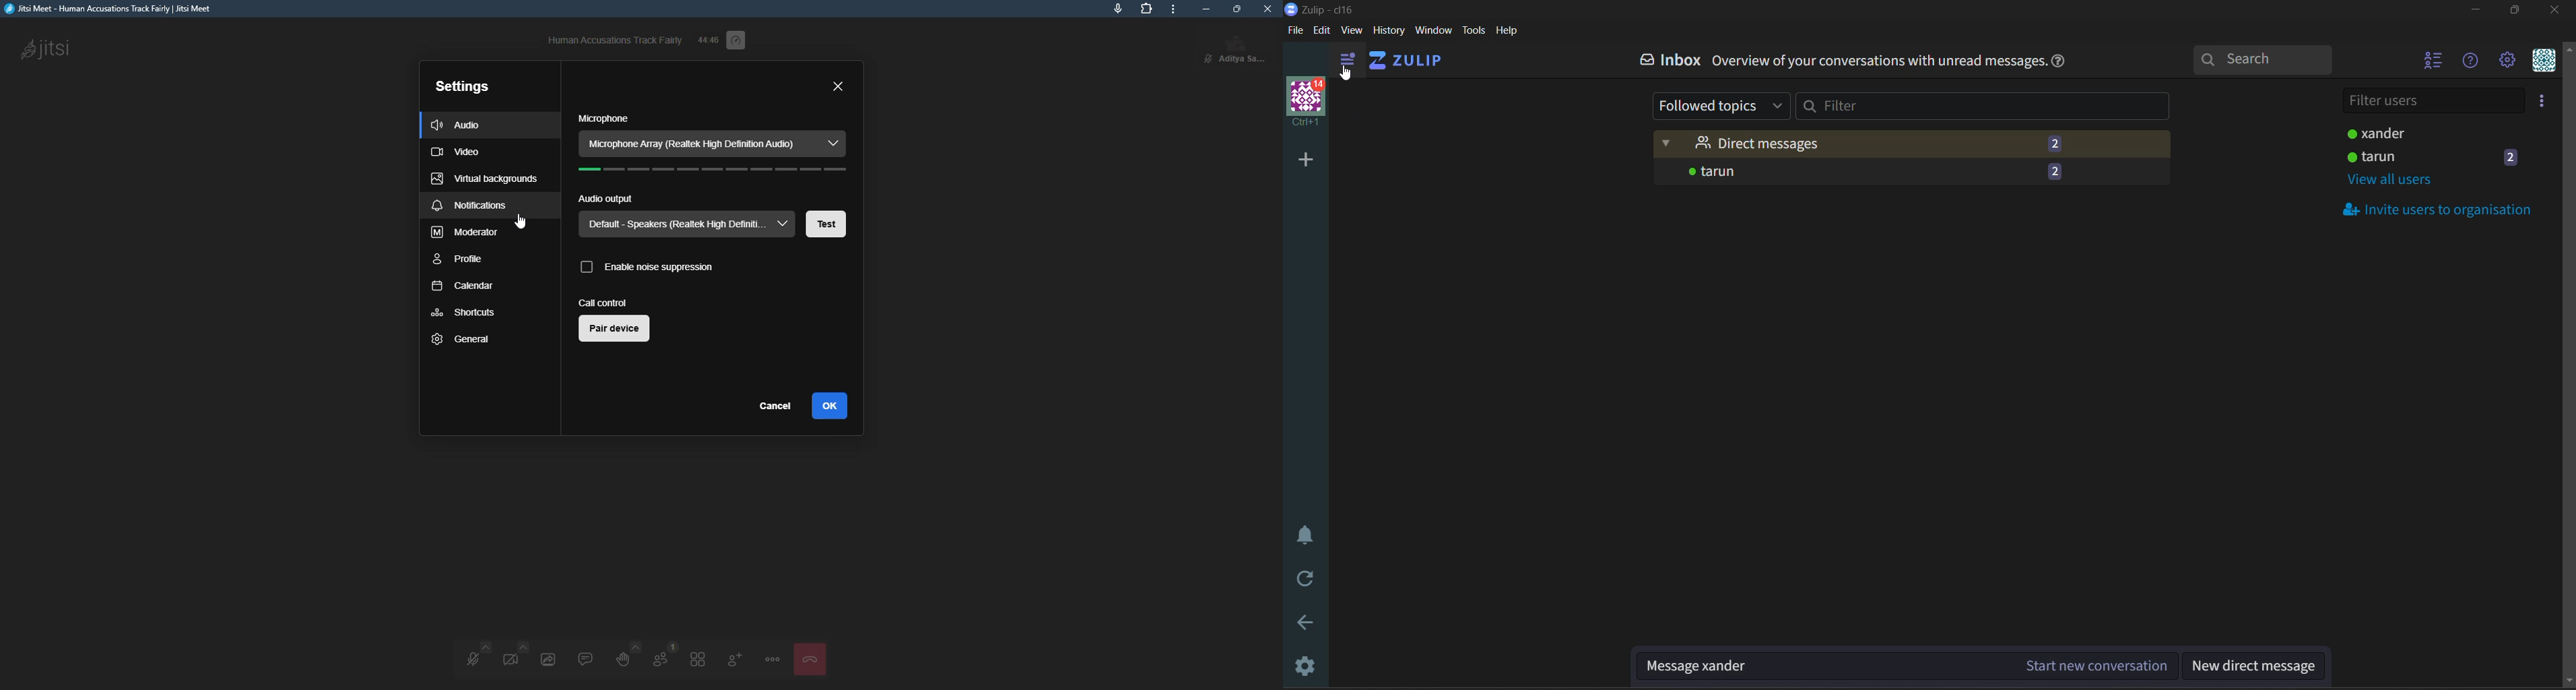  I want to click on notifications, so click(471, 207).